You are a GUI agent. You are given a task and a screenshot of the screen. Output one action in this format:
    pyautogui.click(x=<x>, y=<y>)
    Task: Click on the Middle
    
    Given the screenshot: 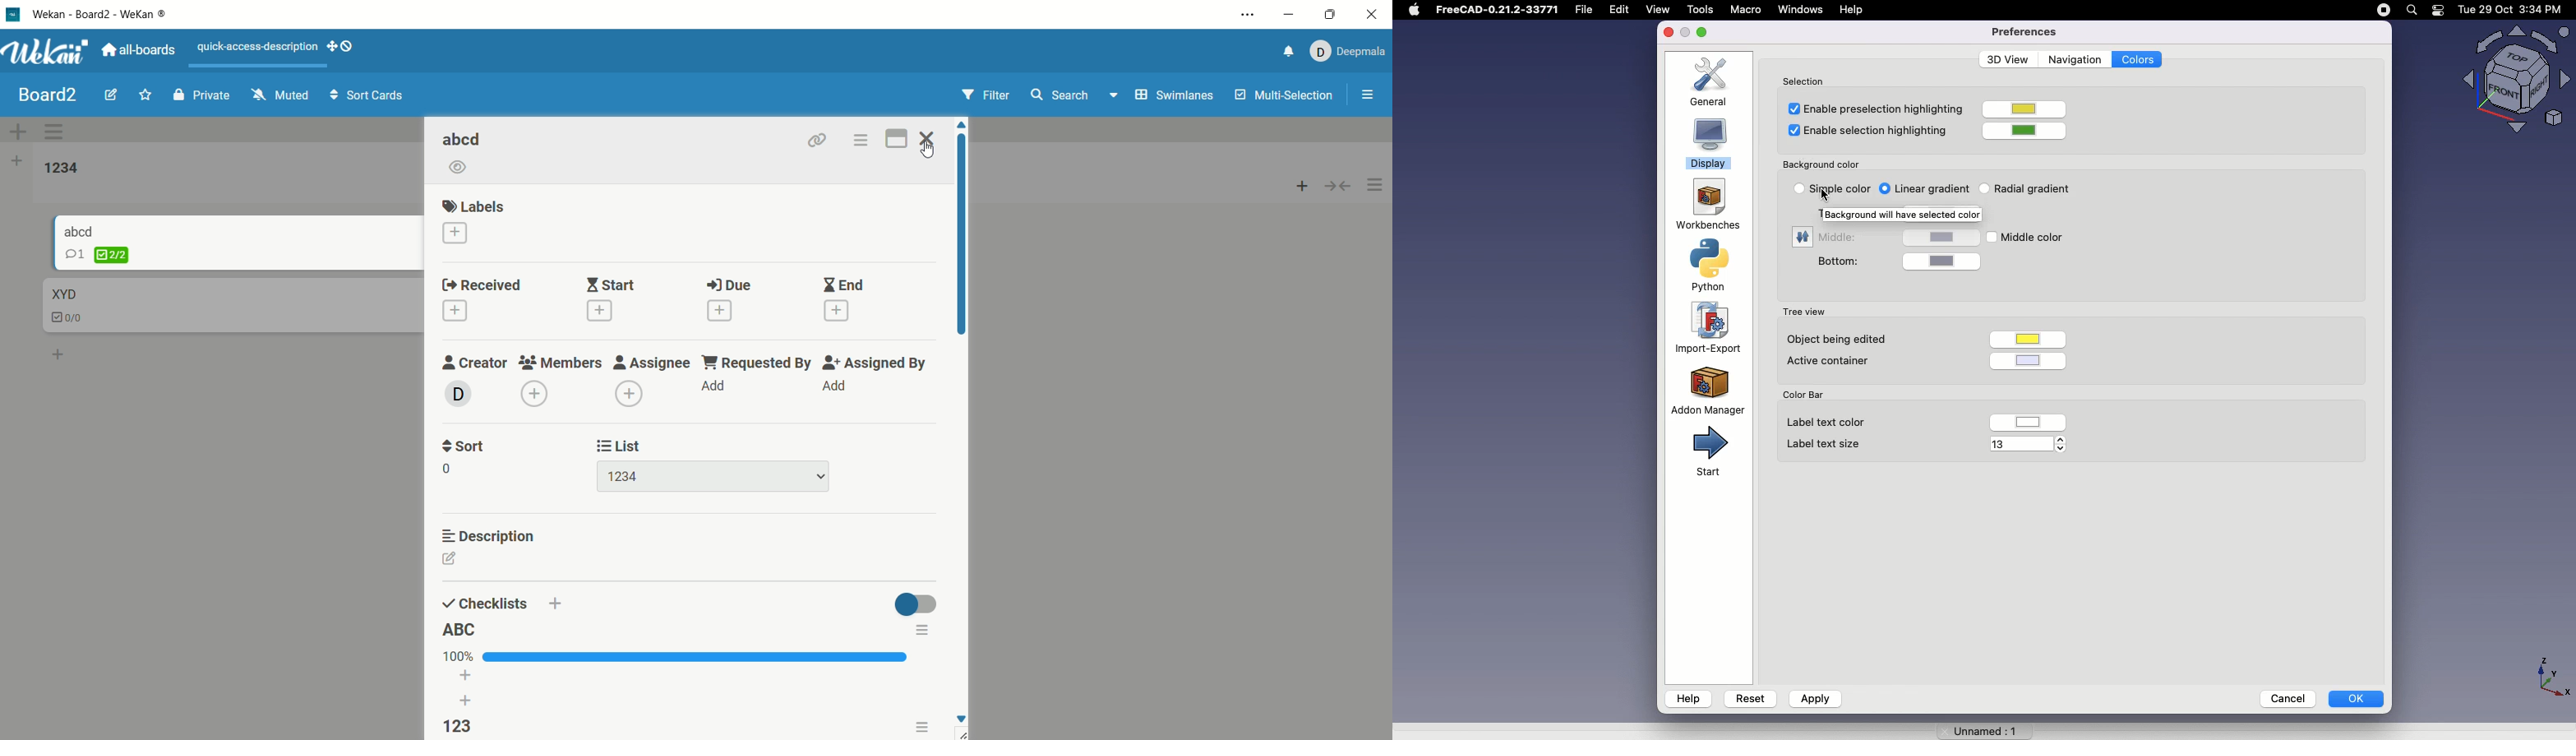 What is the action you would take?
    pyautogui.click(x=1842, y=240)
    